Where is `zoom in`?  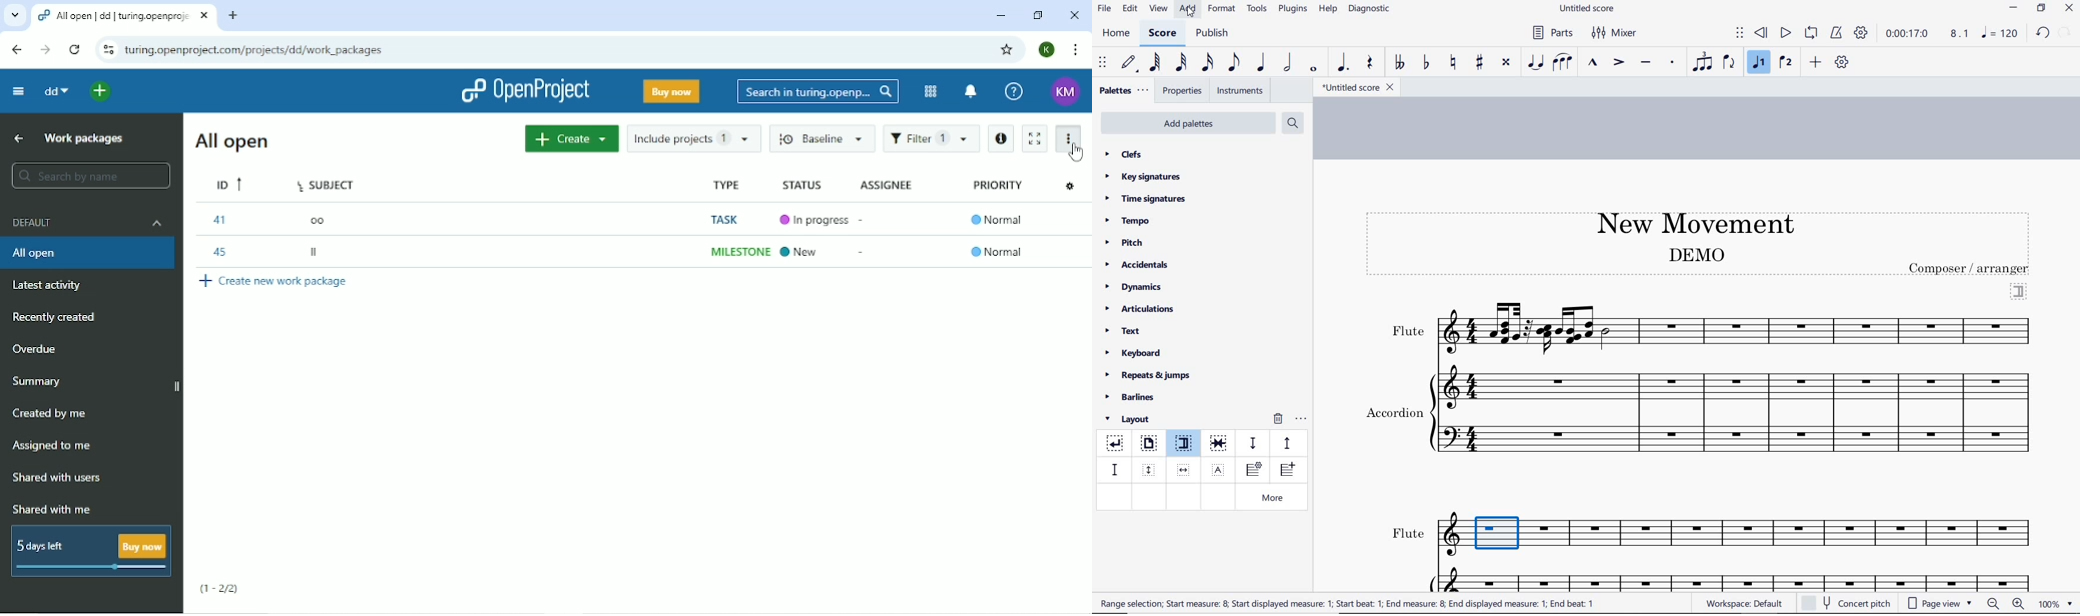
zoom in is located at coordinates (2021, 605).